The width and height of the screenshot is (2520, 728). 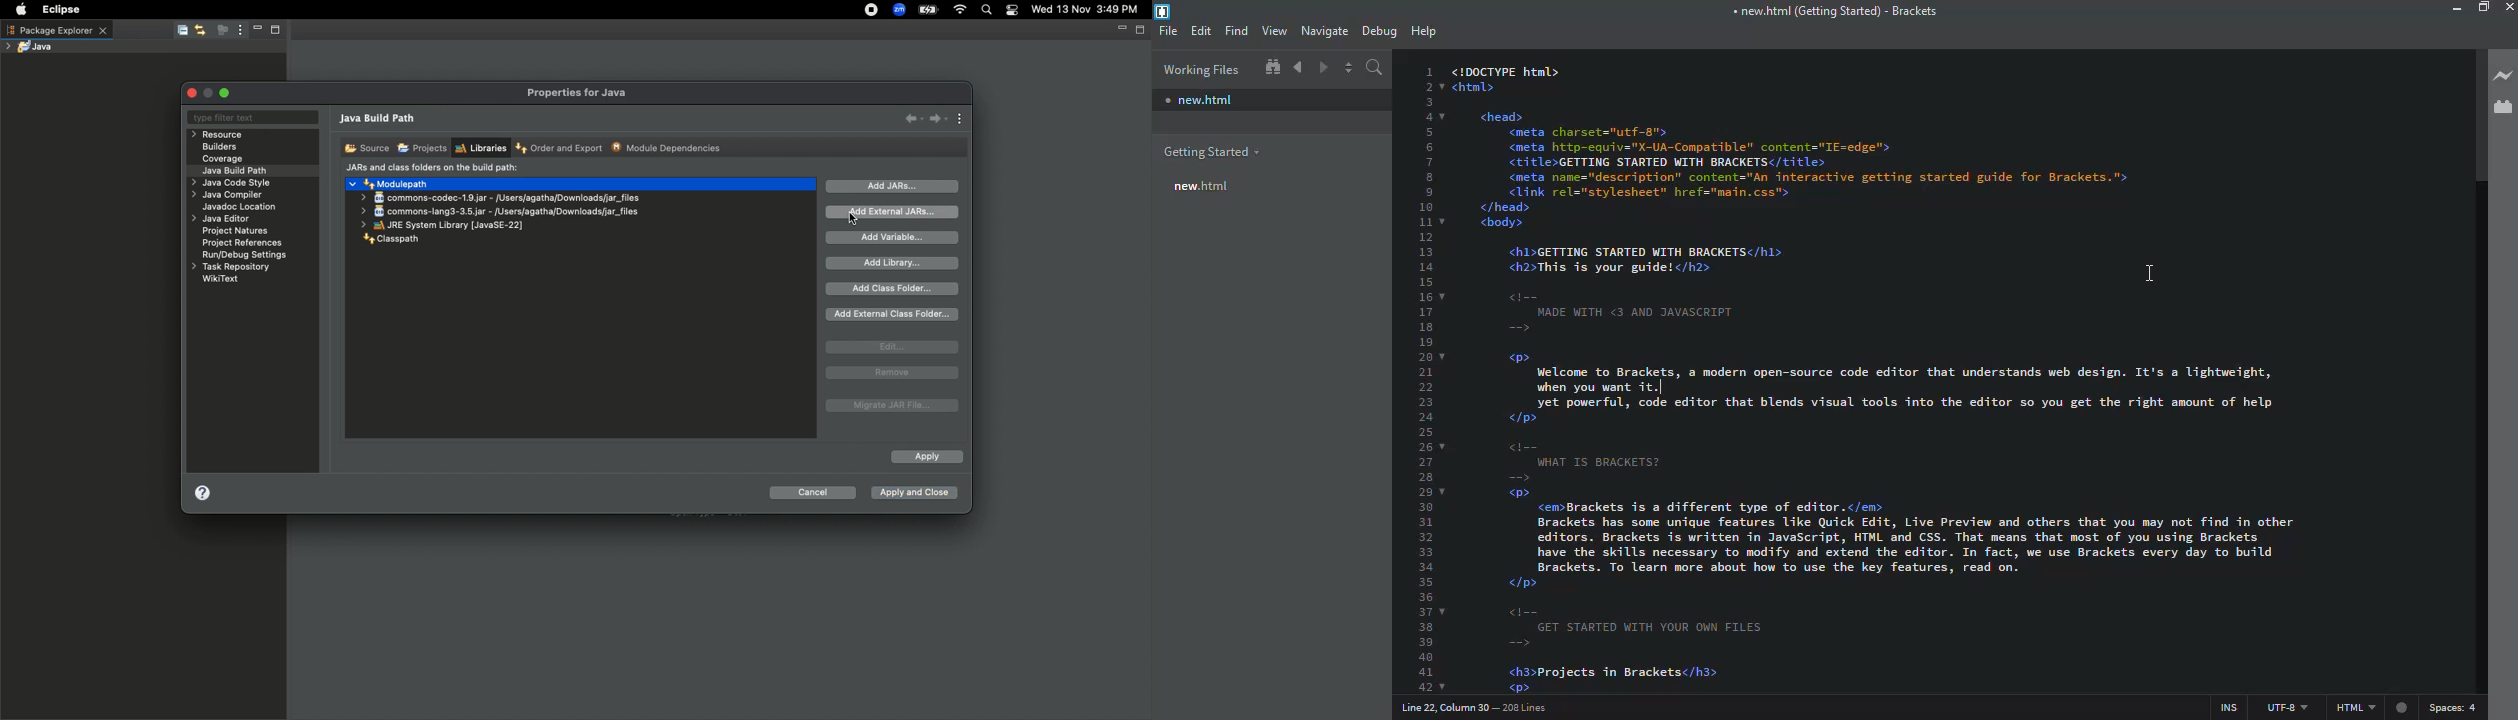 I want to click on Javadoc location, so click(x=241, y=208).